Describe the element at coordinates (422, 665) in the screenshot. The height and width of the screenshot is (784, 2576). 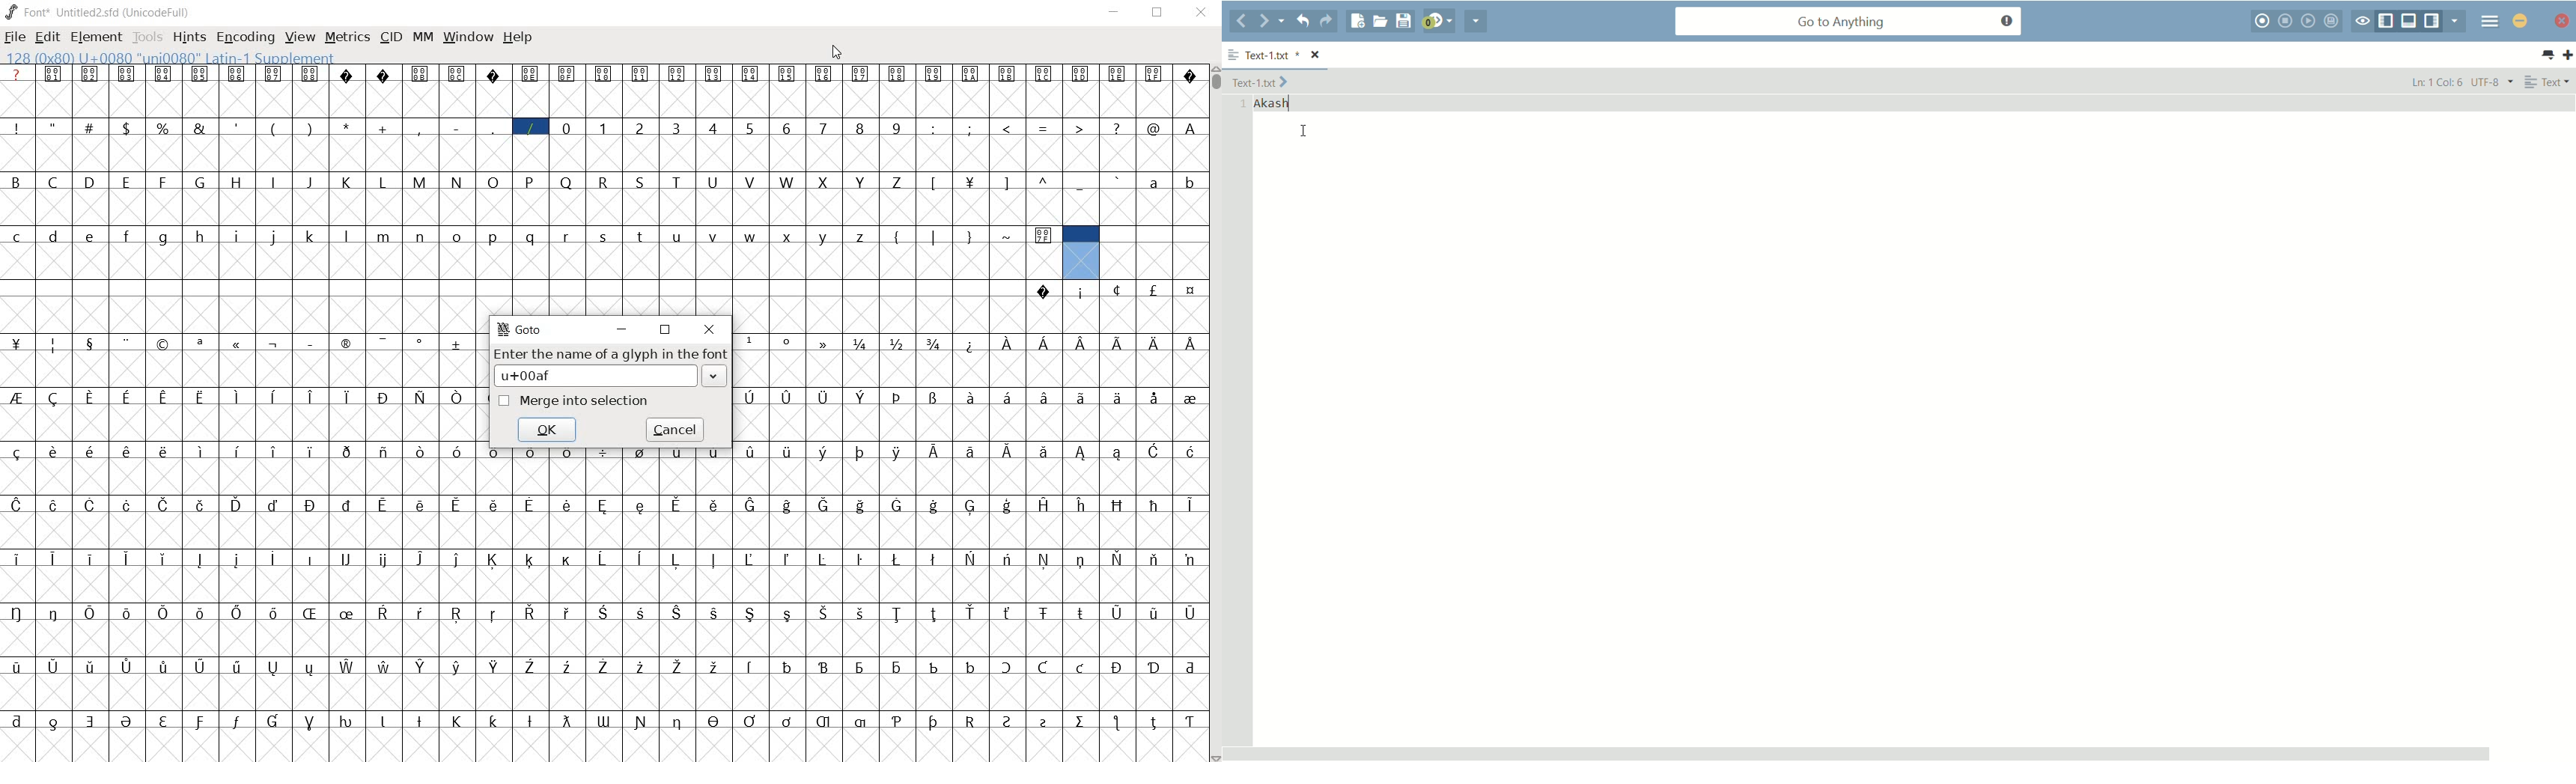
I see `Symbol` at that location.